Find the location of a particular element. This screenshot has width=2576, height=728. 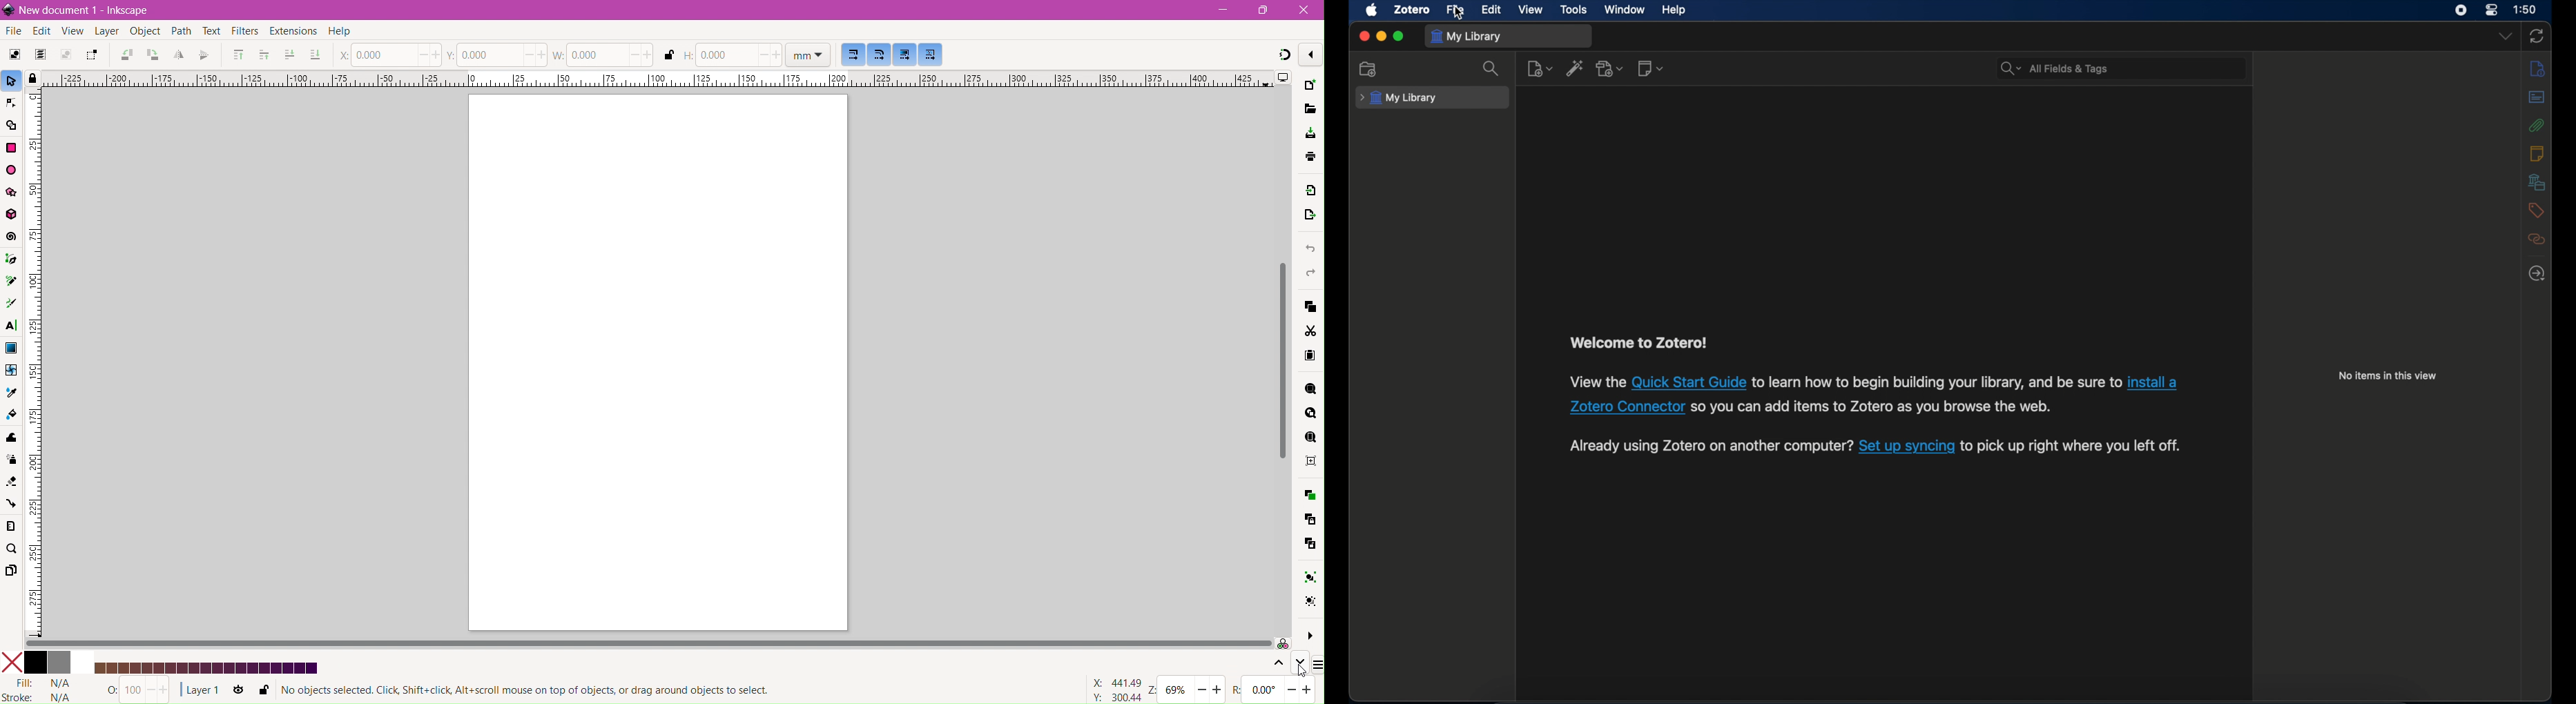

1:50 is located at coordinates (2526, 10).